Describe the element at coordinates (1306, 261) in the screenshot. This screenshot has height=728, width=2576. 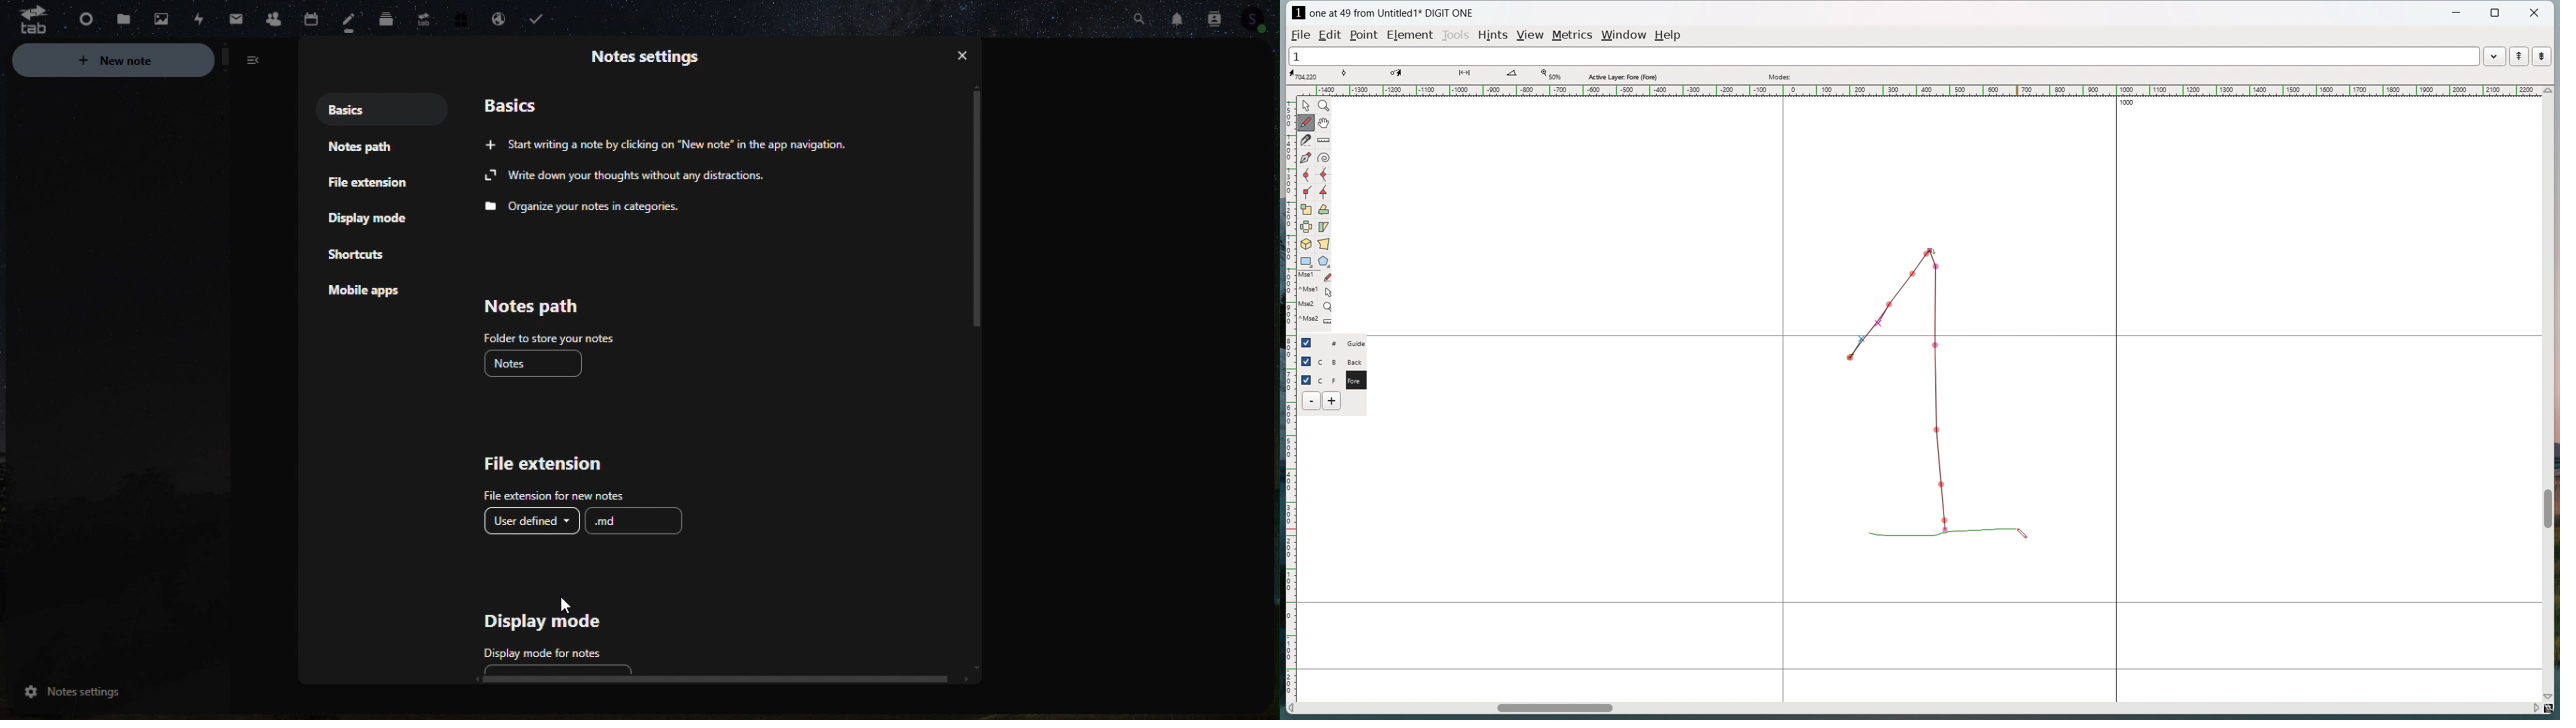
I see `rectangle/ellipse` at that location.